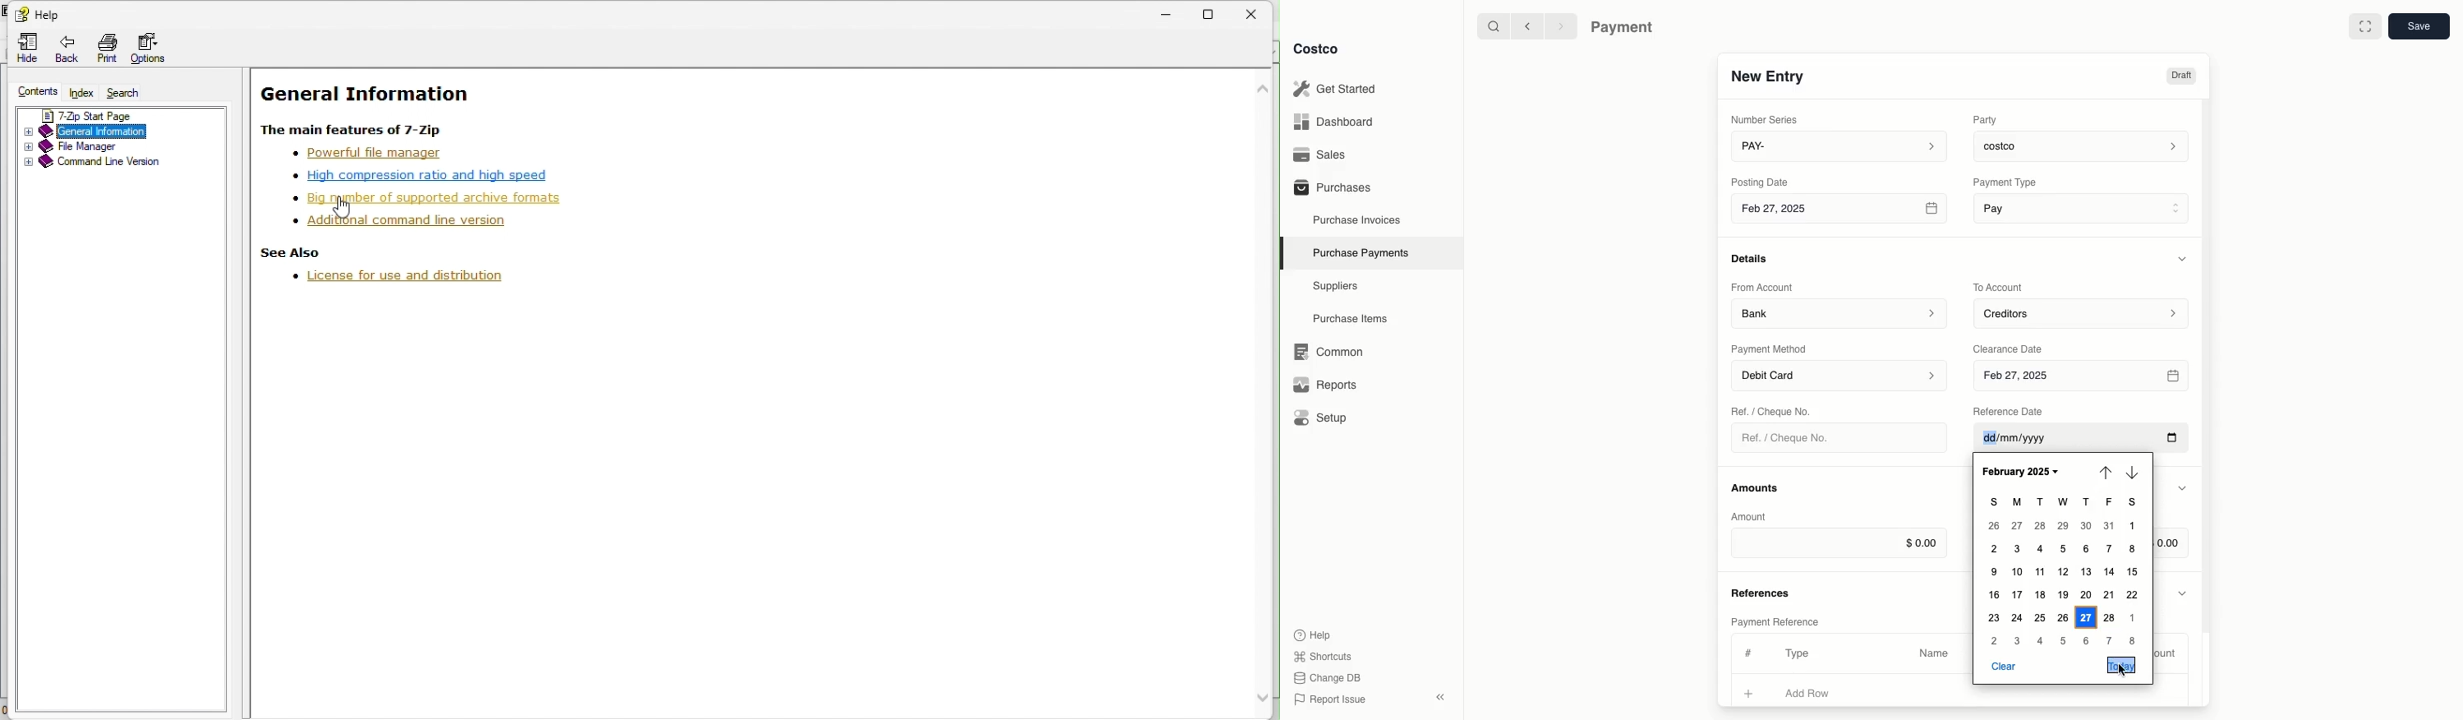 This screenshot has height=728, width=2464. Describe the element at coordinates (1762, 181) in the screenshot. I see `Posting Date` at that location.